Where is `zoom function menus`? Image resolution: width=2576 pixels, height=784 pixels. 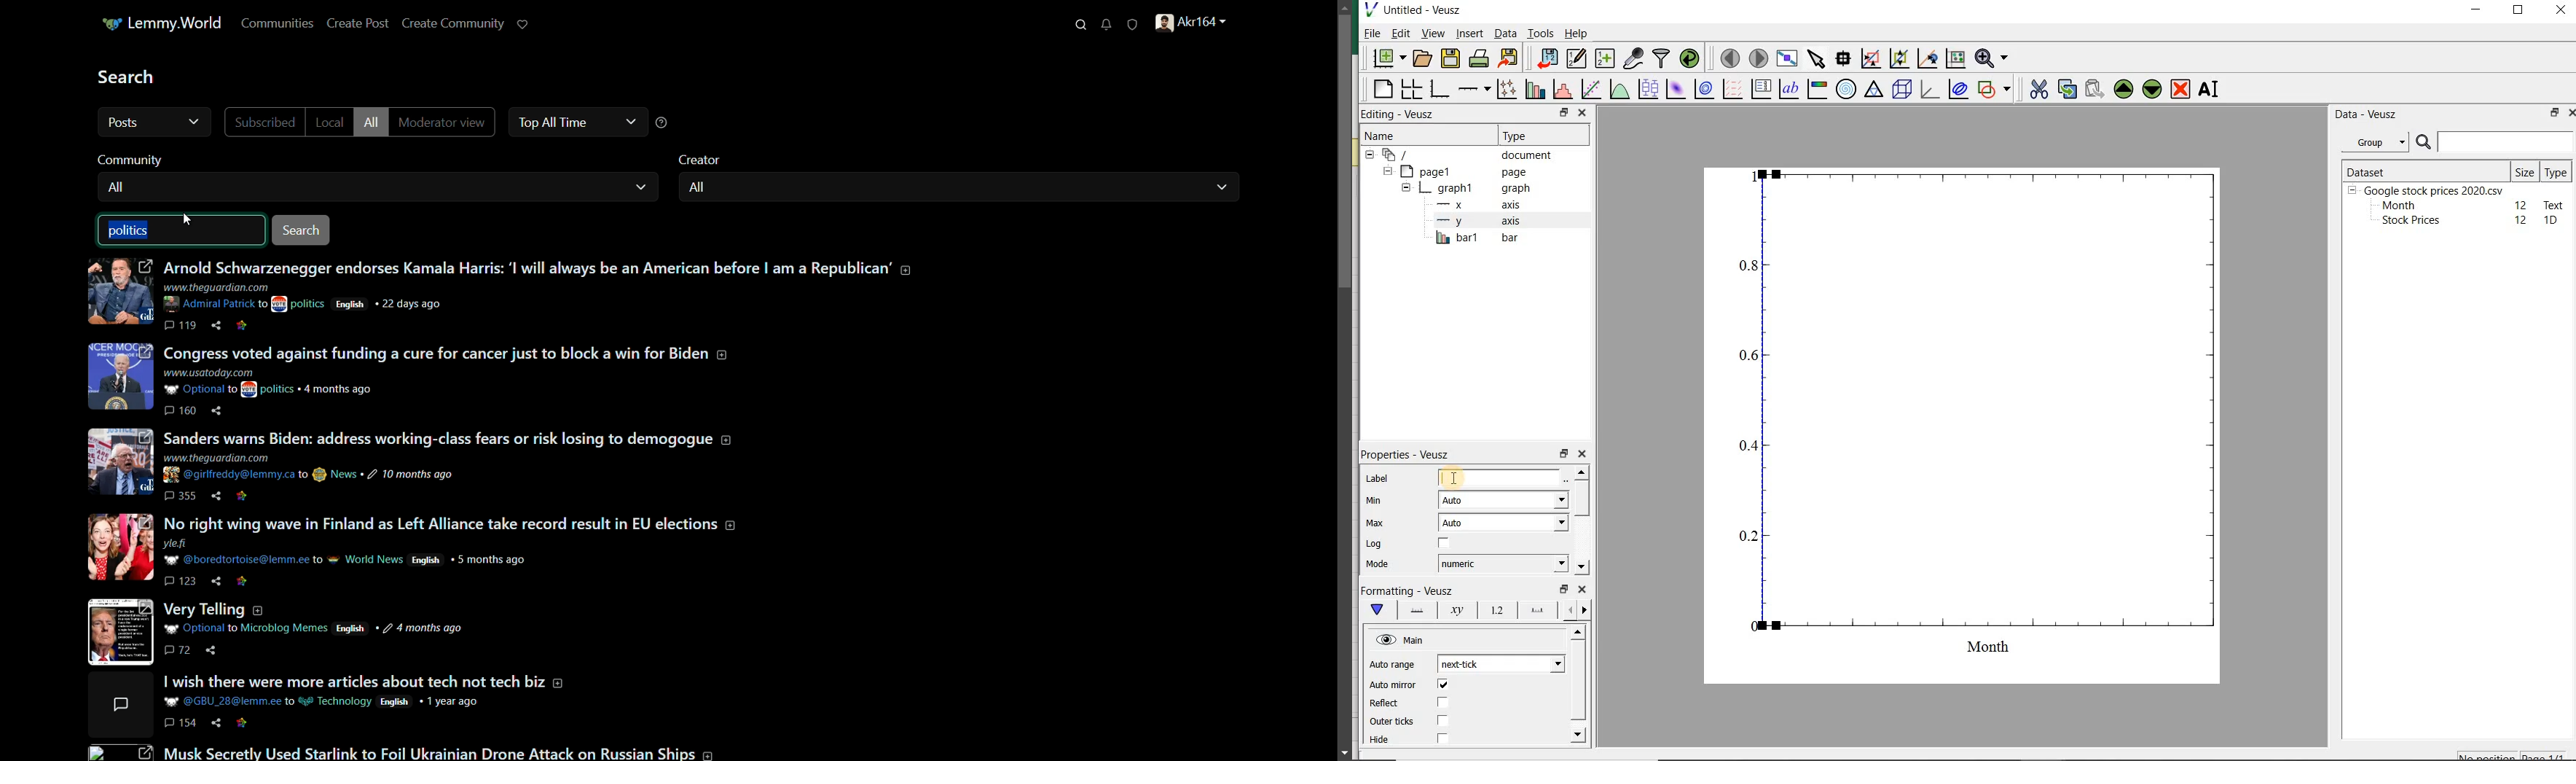
zoom function menus is located at coordinates (1994, 59).